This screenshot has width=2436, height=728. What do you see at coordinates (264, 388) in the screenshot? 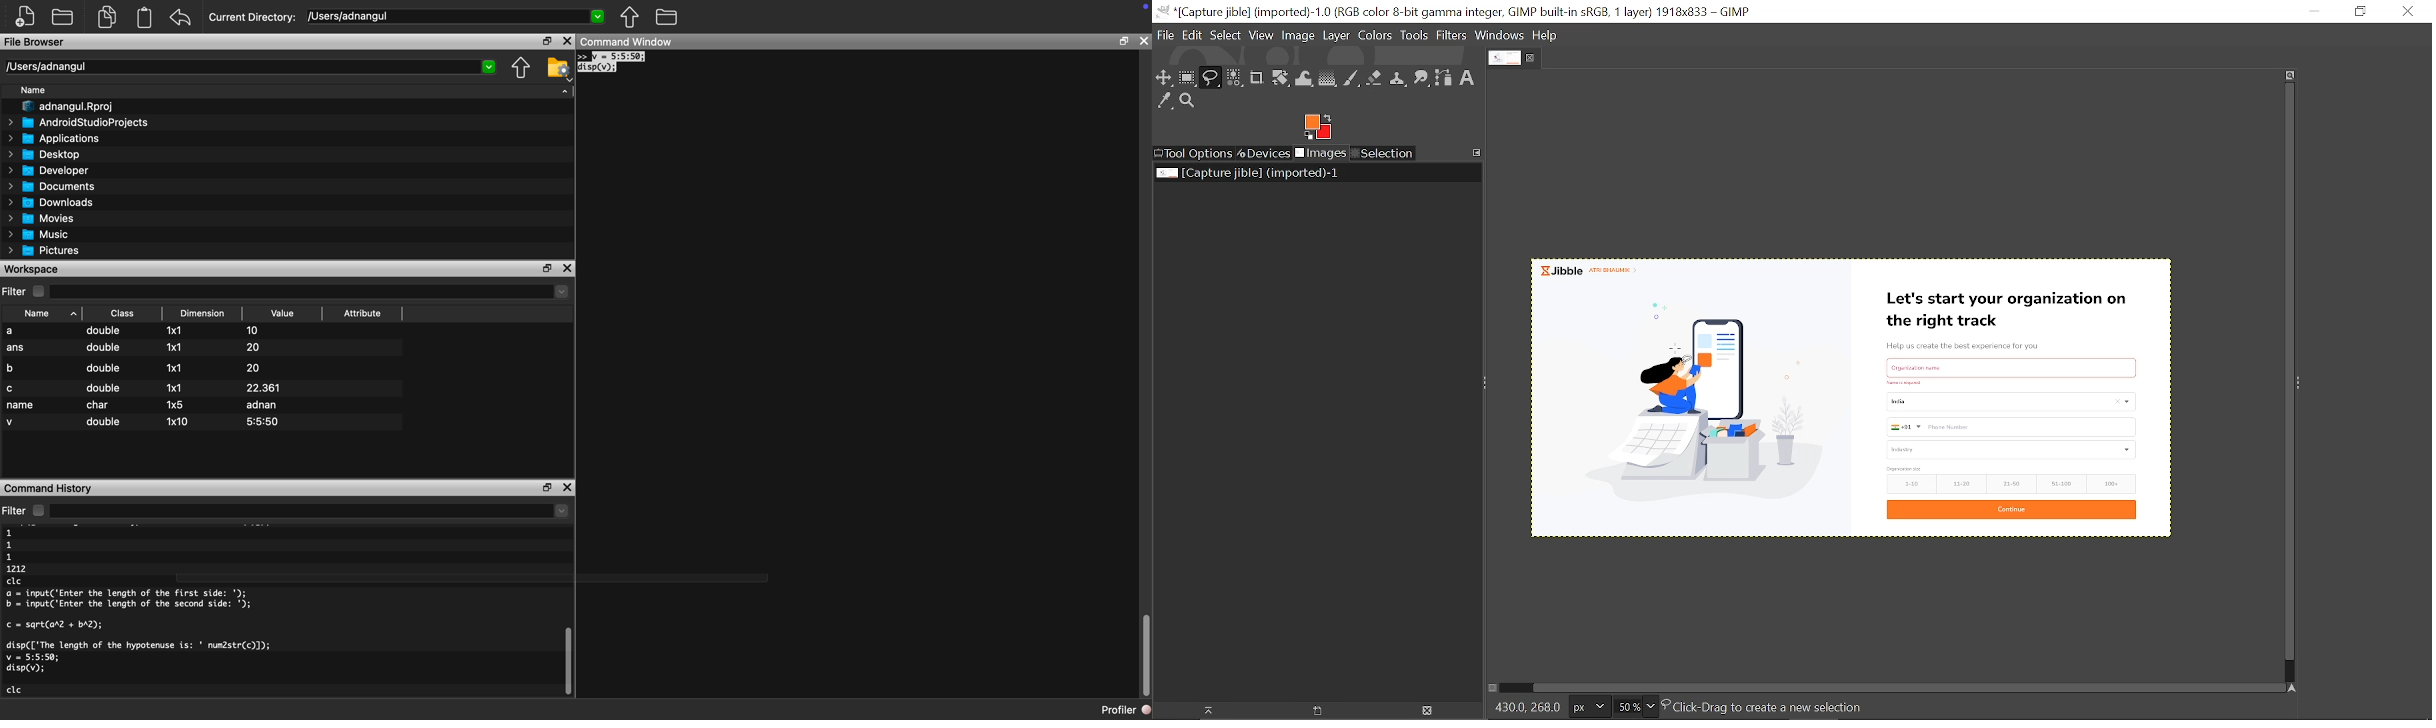
I see `22.361` at bounding box center [264, 388].